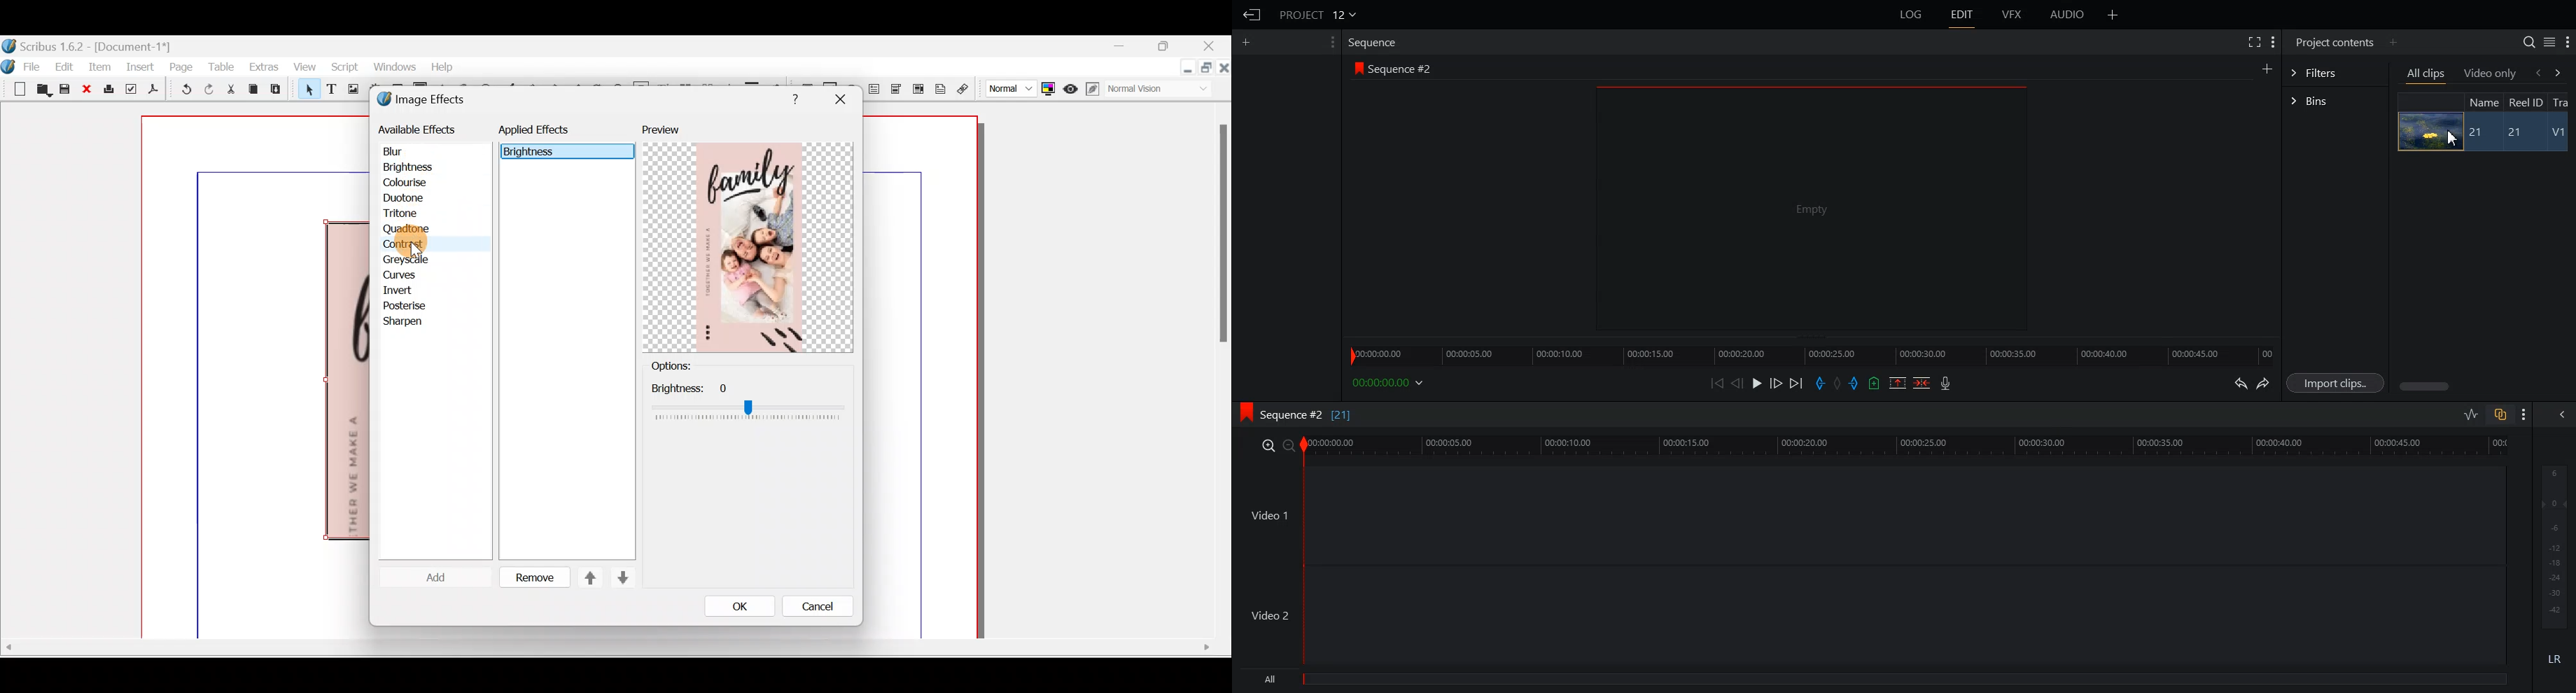 The height and width of the screenshot is (700, 2576). I want to click on Save, so click(67, 90).